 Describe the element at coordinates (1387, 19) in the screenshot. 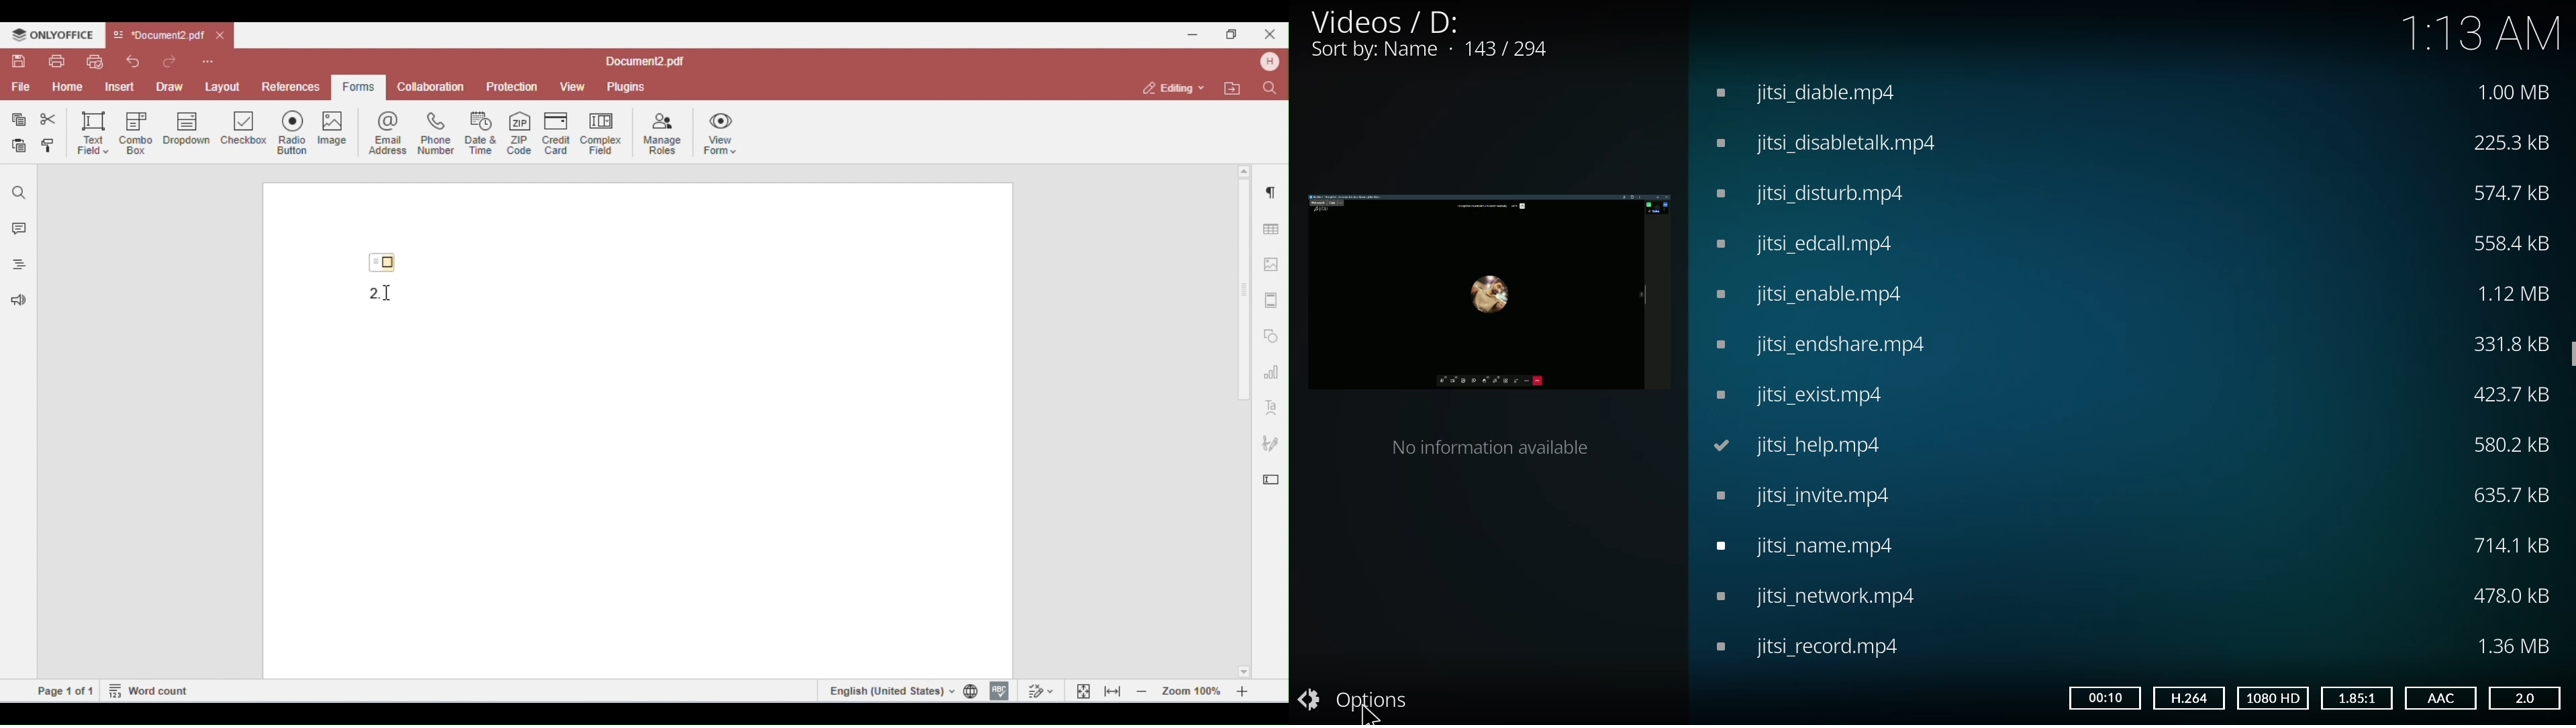

I see `videos` at that location.